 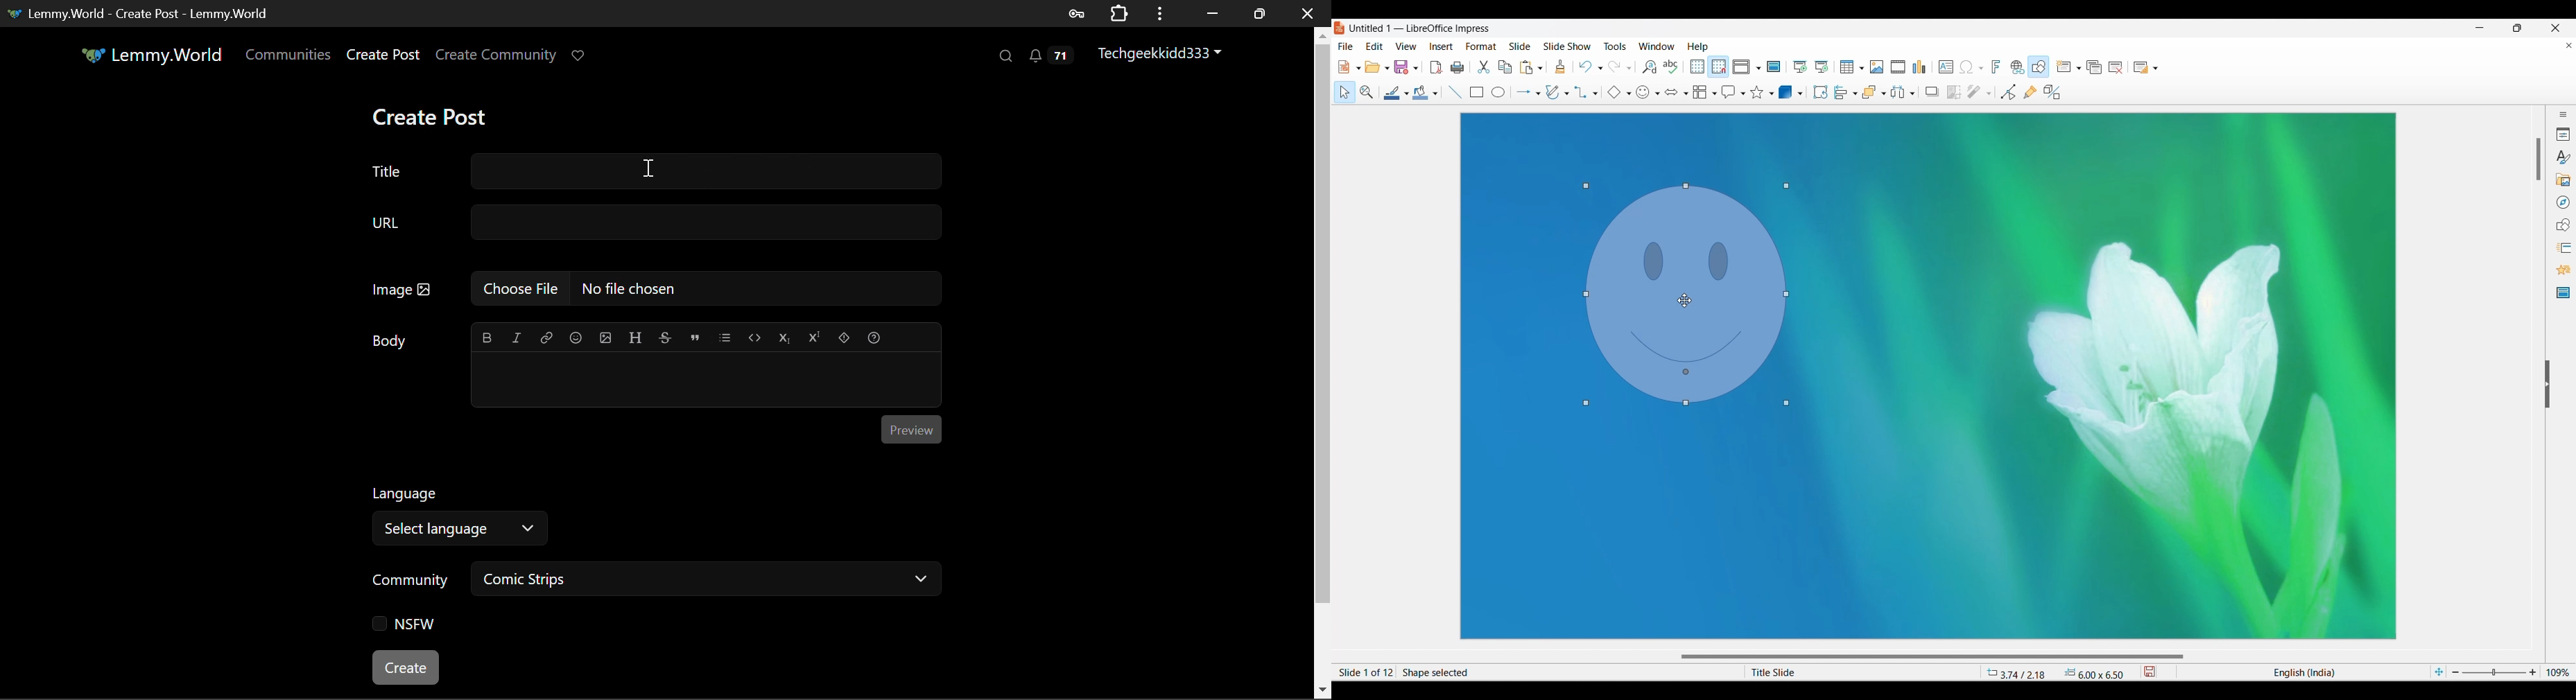 I want to click on Options, so click(x=1158, y=13).